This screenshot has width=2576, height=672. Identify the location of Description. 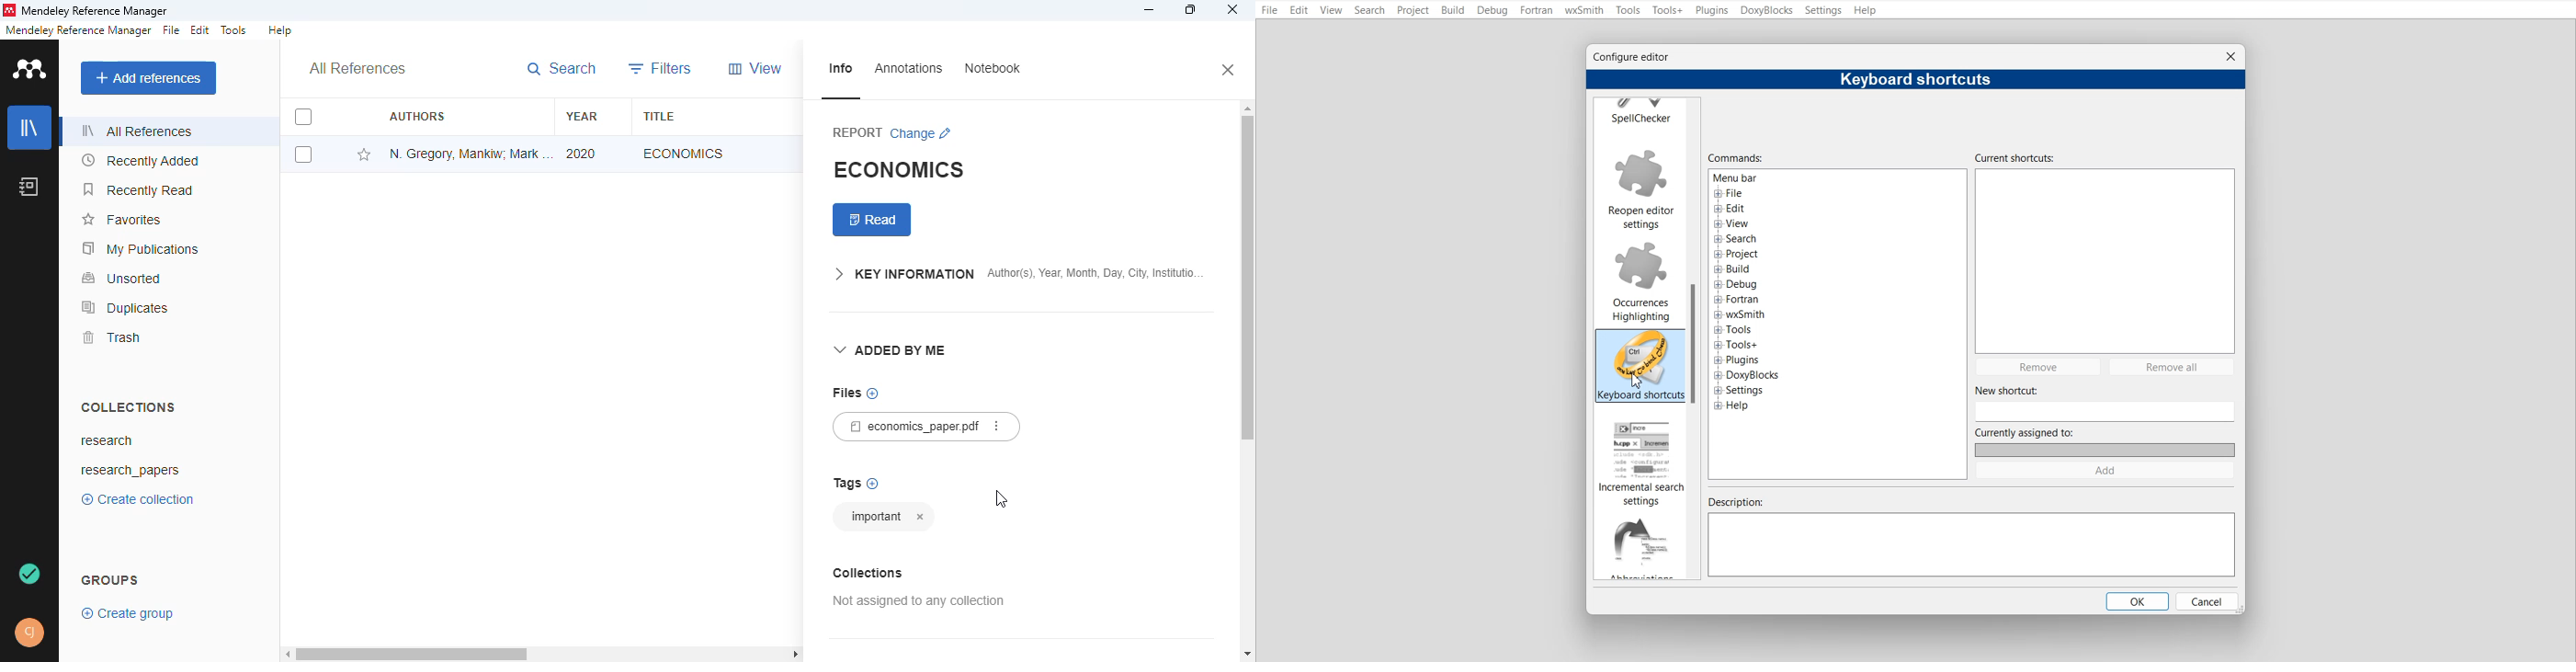
(1973, 537).